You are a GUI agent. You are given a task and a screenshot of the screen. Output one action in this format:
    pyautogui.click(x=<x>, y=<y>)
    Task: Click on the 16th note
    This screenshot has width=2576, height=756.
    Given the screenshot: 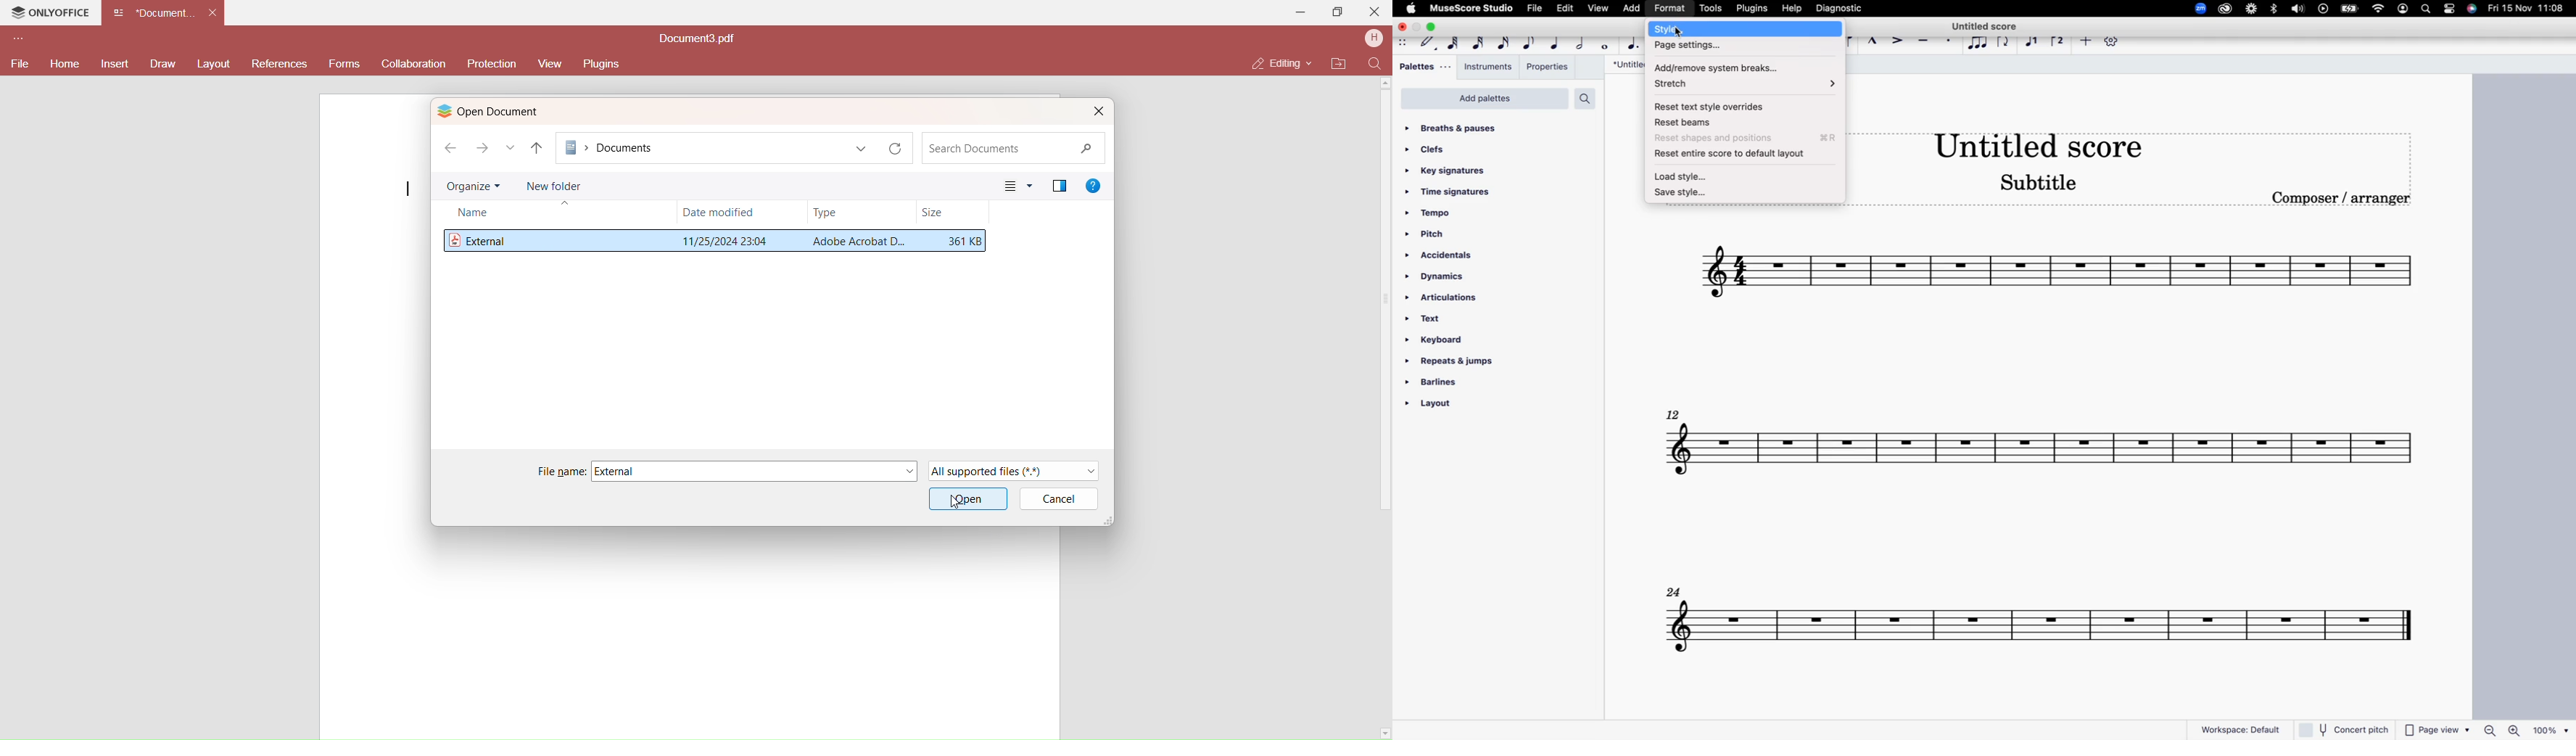 What is the action you would take?
    pyautogui.click(x=1502, y=43)
    